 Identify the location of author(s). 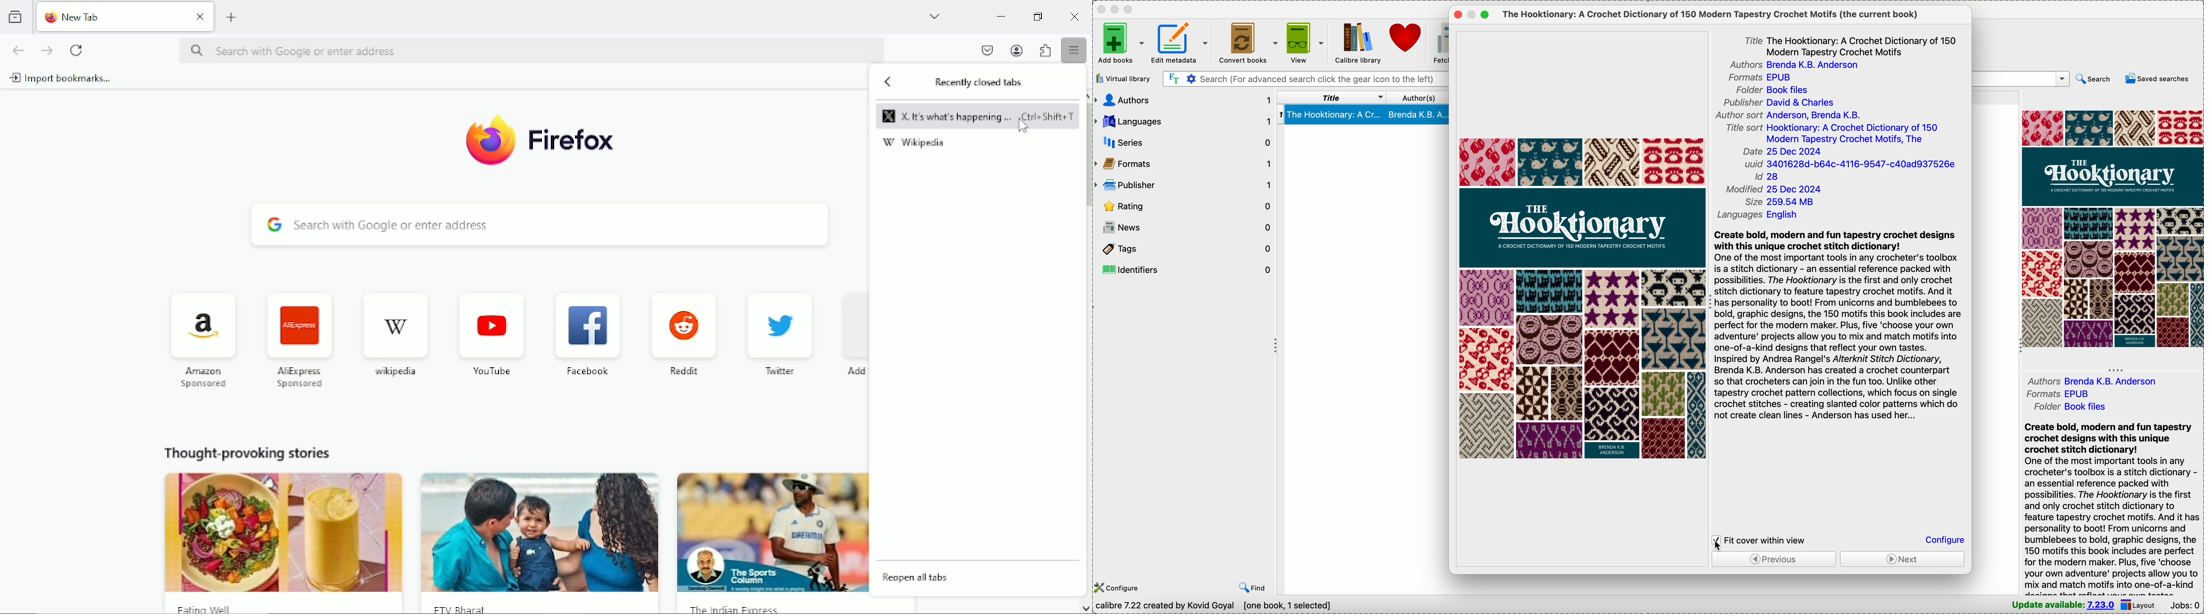
(1419, 98).